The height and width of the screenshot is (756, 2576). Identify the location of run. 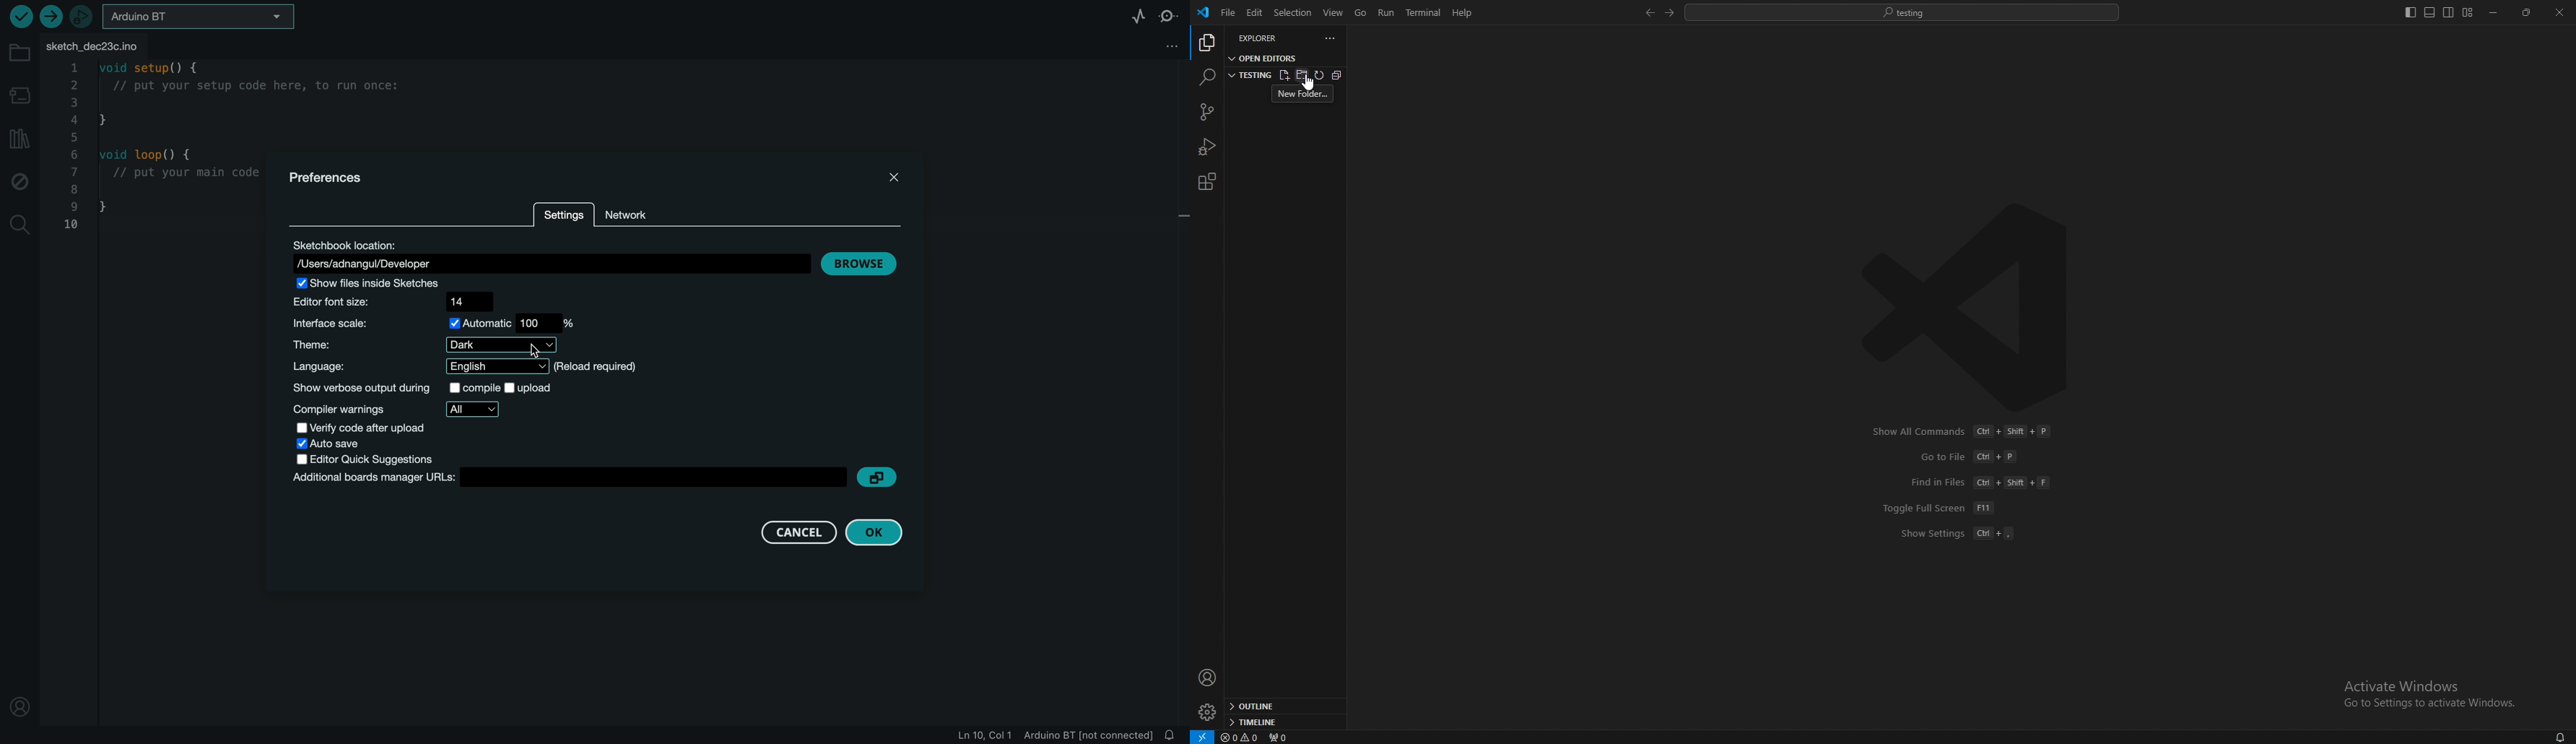
(1388, 12).